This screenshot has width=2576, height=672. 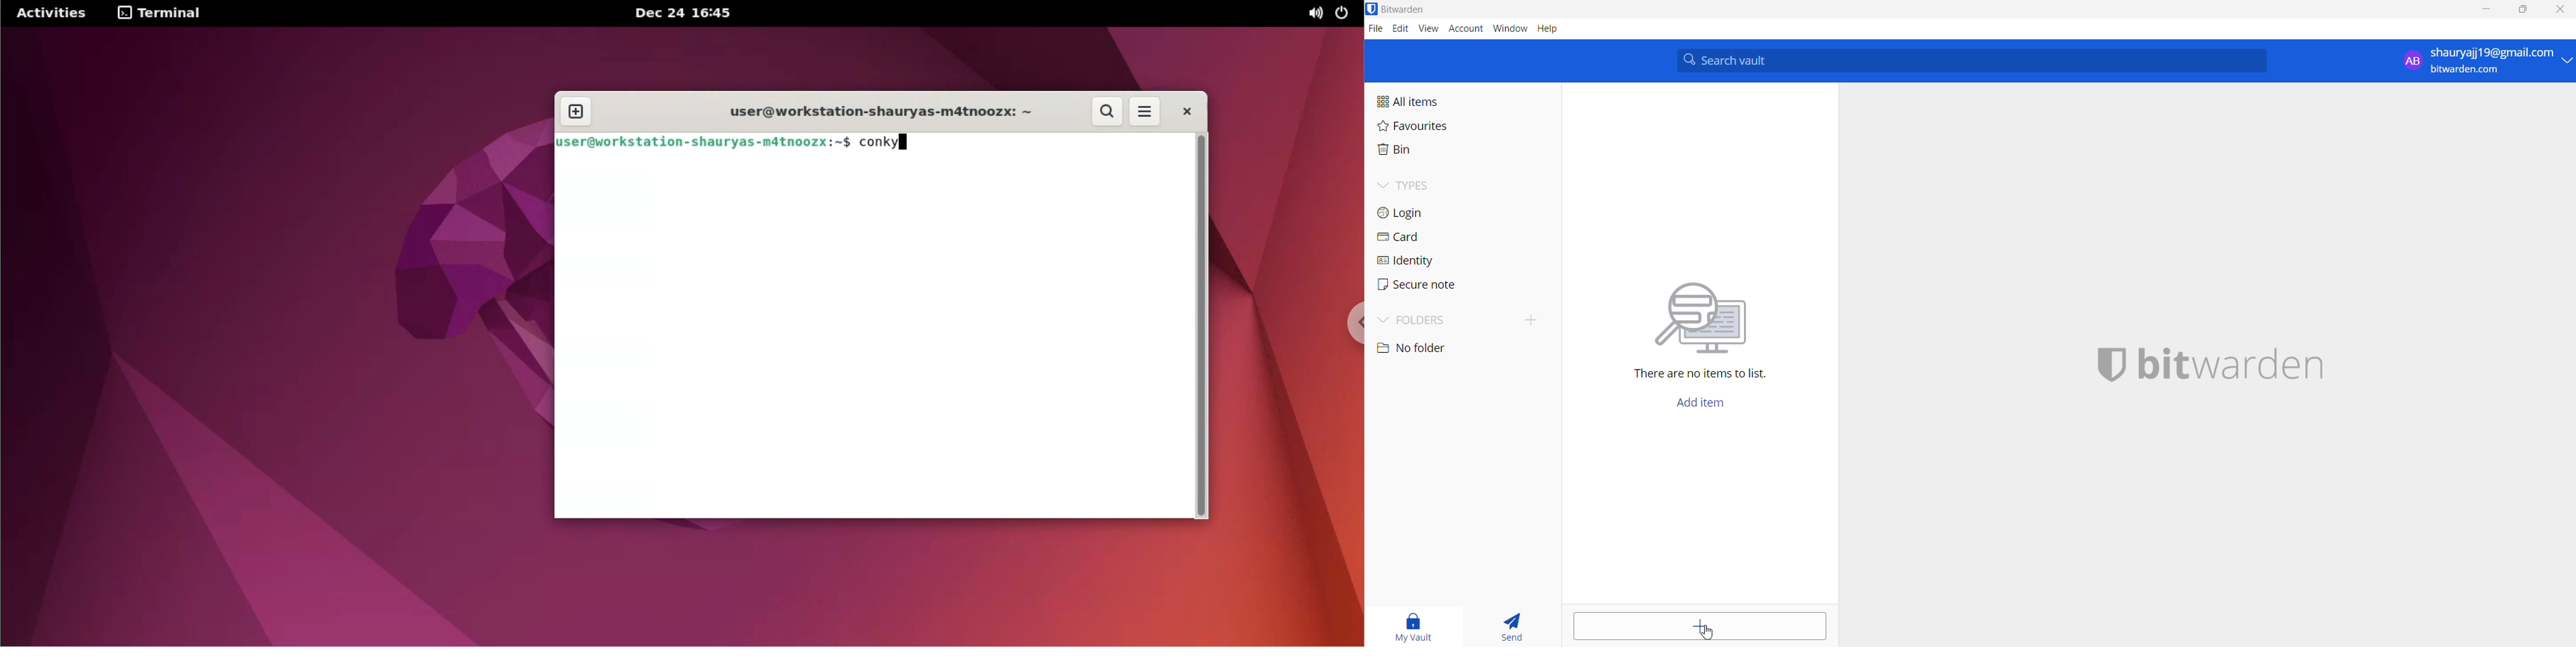 I want to click on login, so click(x=1439, y=215).